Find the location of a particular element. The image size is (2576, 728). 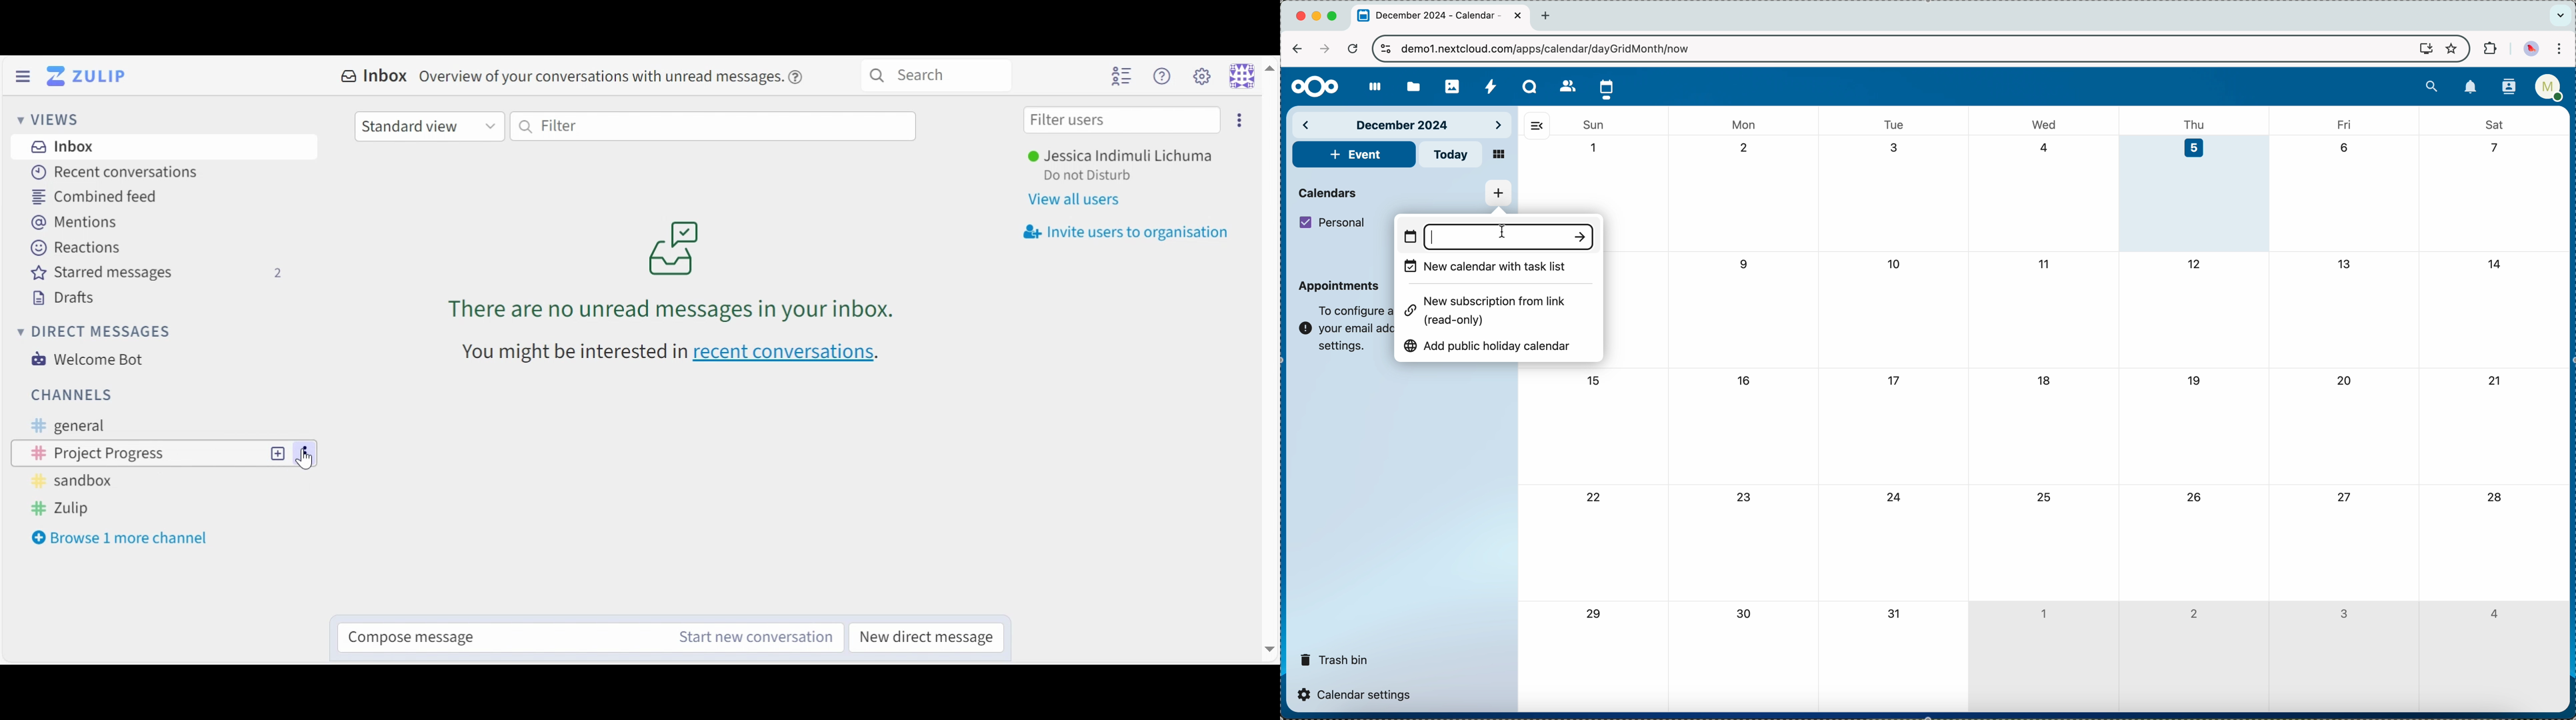

13 is located at coordinates (2345, 263).